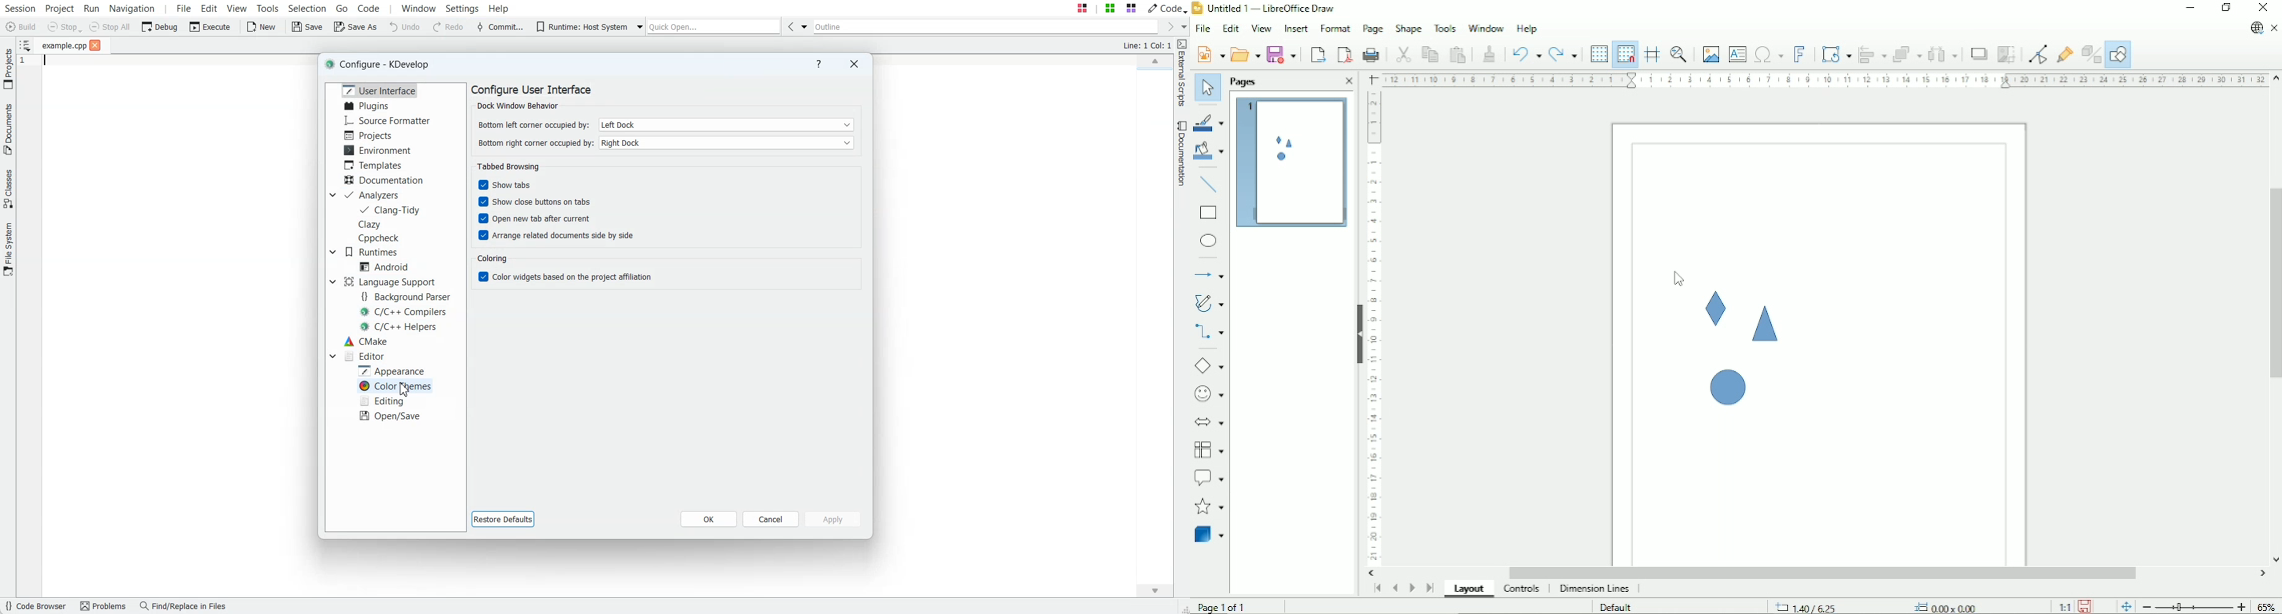 Image resolution: width=2296 pixels, height=616 pixels. I want to click on Text, so click(383, 65).